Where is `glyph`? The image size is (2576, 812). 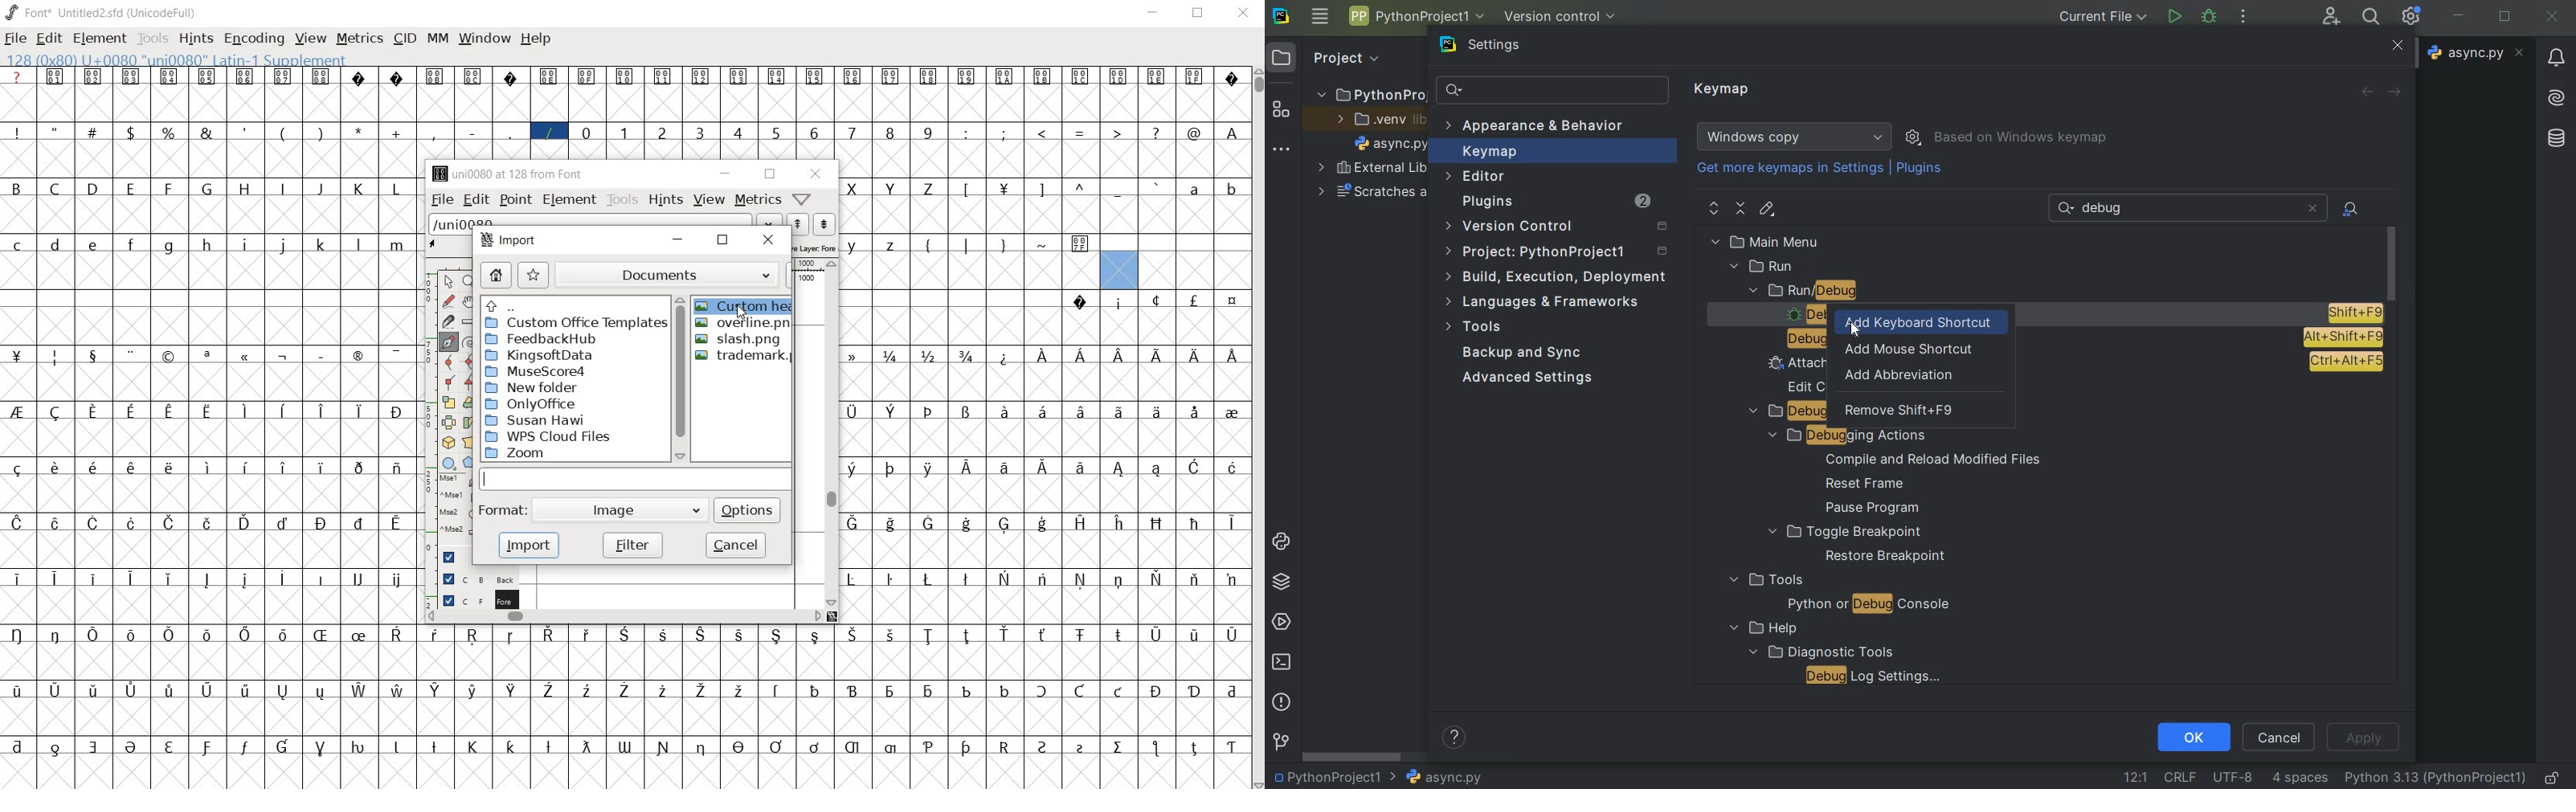 glyph is located at coordinates (1081, 468).